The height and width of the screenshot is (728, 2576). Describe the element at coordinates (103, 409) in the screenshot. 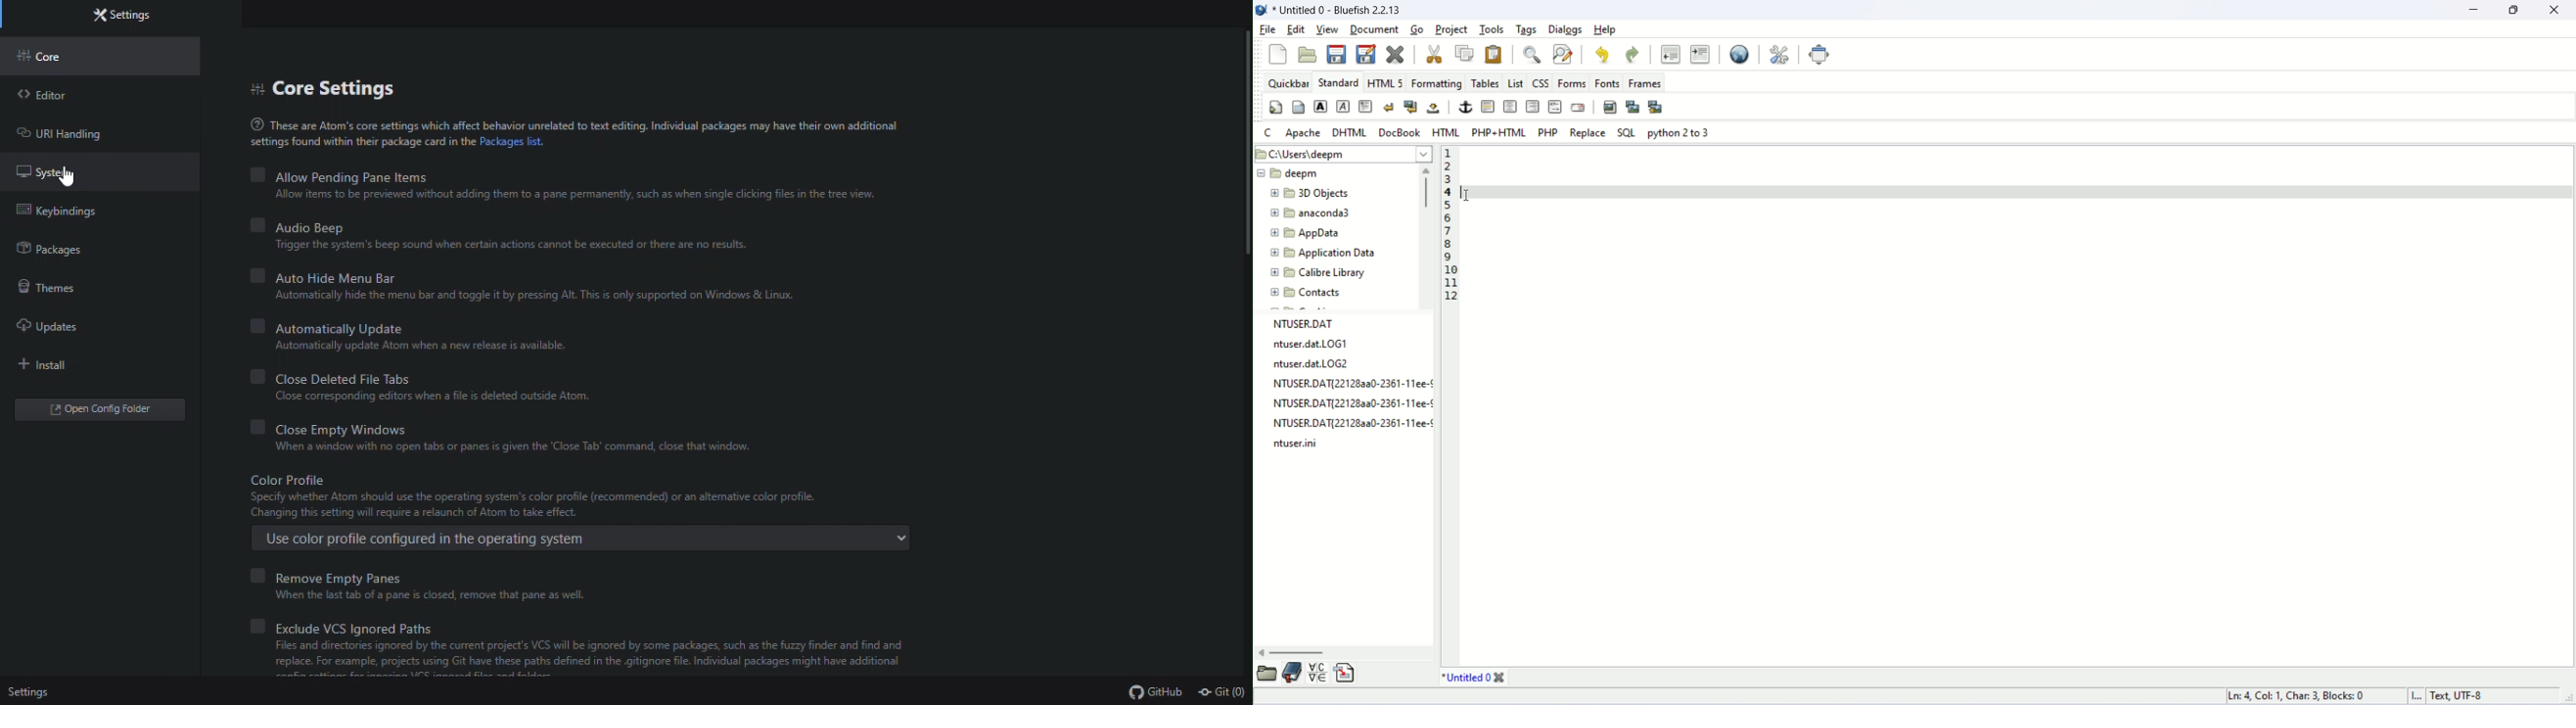

I see `open folder` at that location.